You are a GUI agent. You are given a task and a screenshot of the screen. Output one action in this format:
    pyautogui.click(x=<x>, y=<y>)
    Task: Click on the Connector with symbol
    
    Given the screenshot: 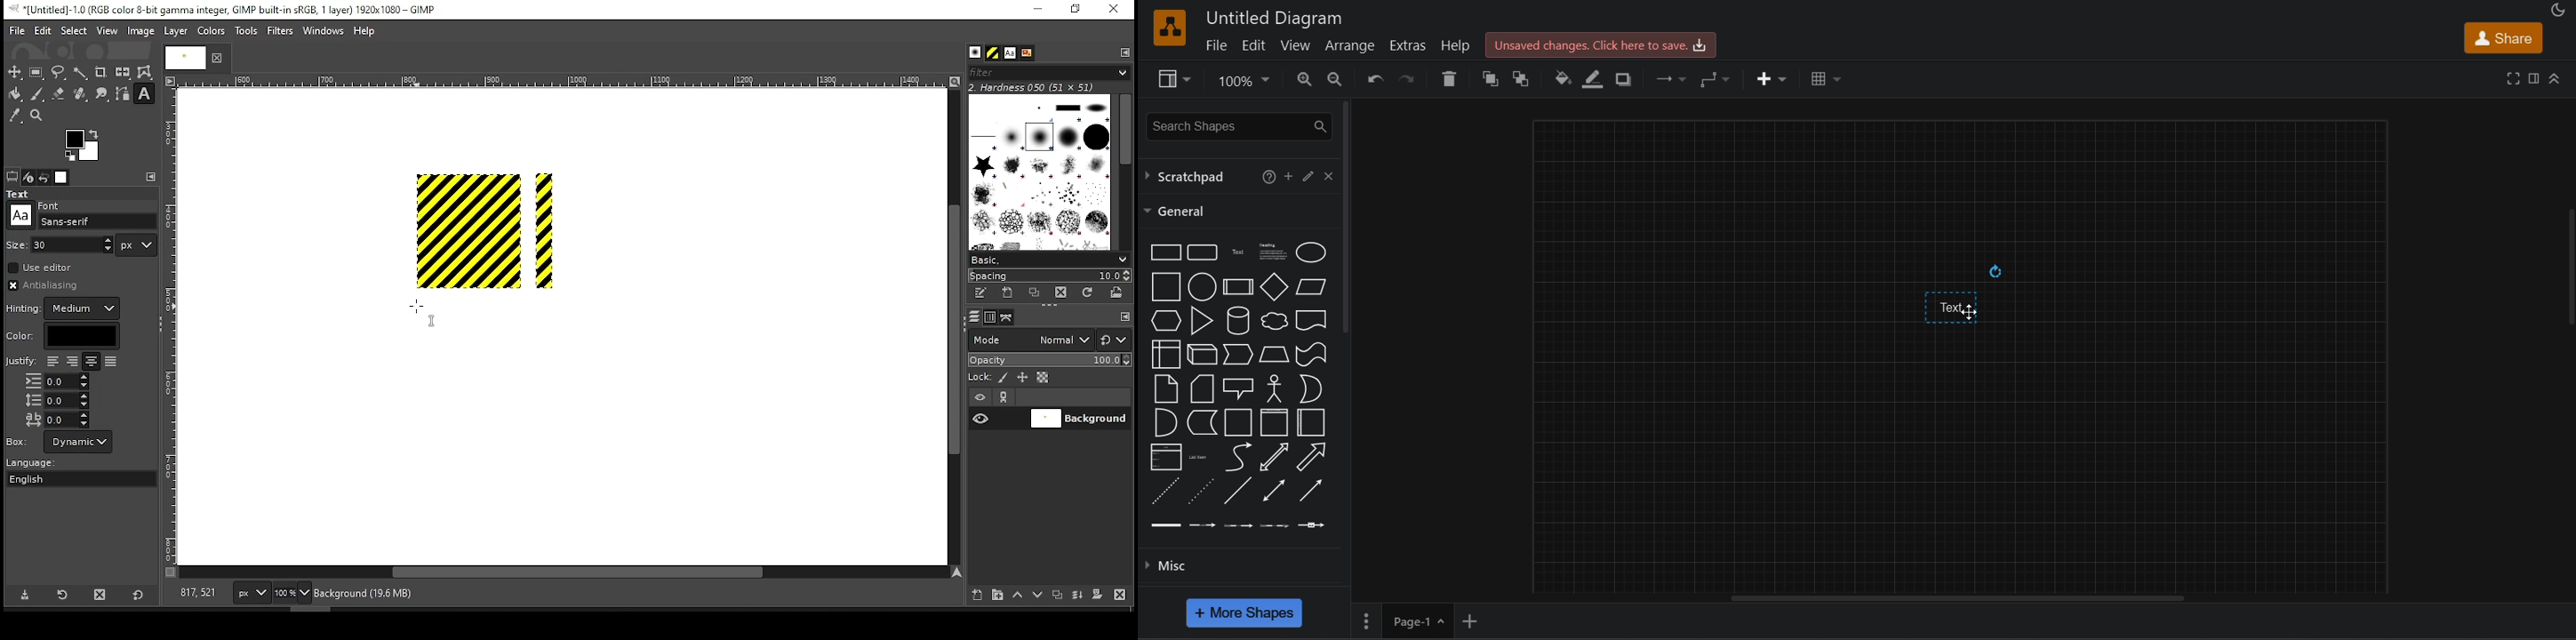 What is the action you would take?
    pyautogui.click(x=1312, y=525)
    